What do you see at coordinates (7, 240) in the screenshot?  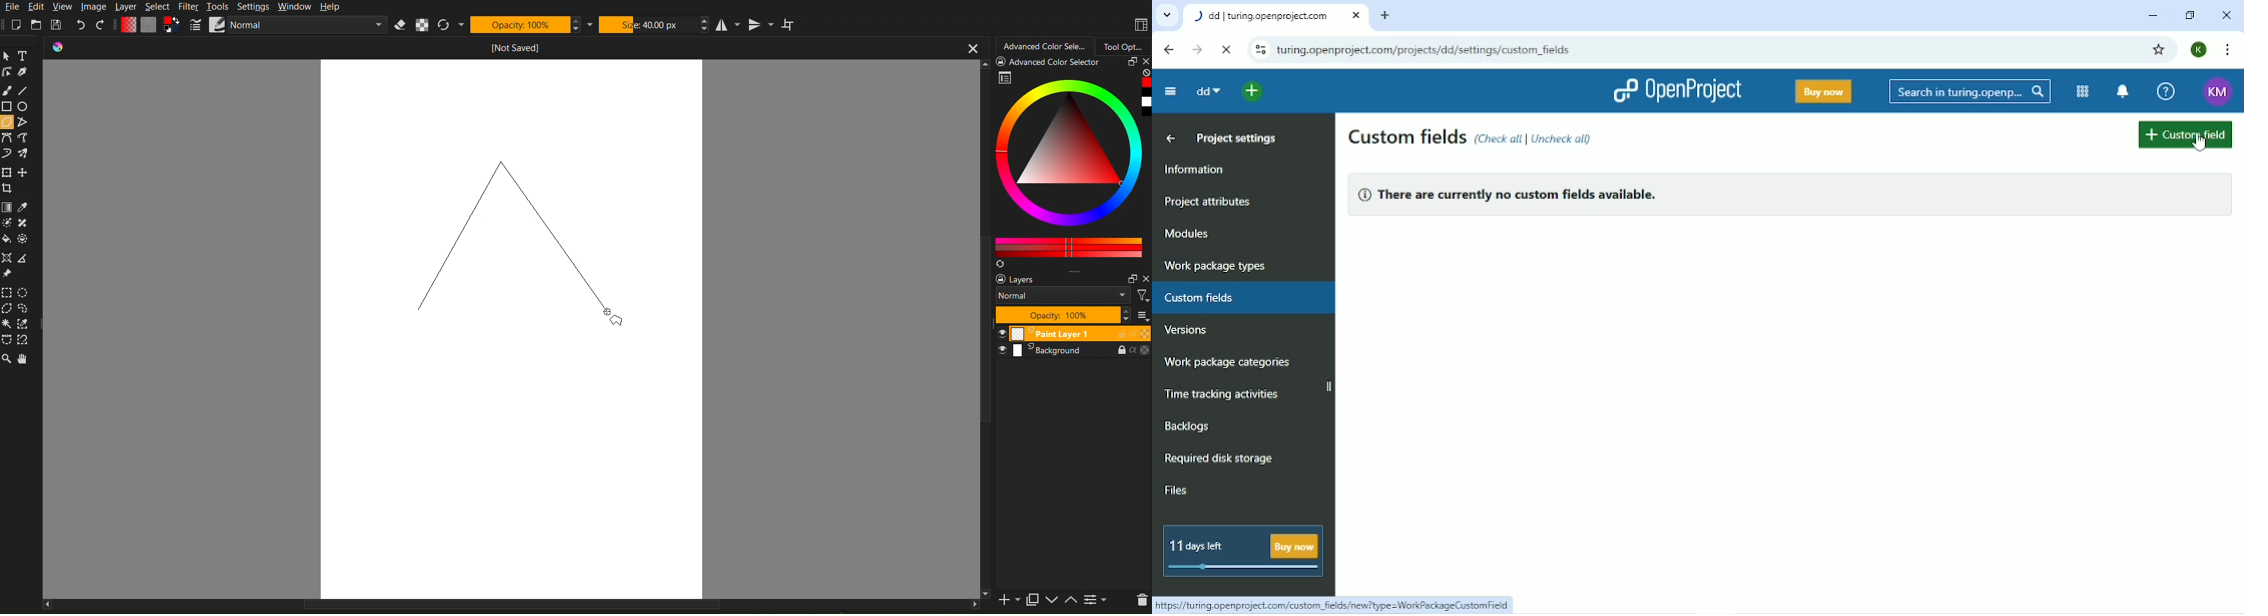 I see `fill a contiguous area of color with a color, or fill a selection` at bounding box center [7, 240].